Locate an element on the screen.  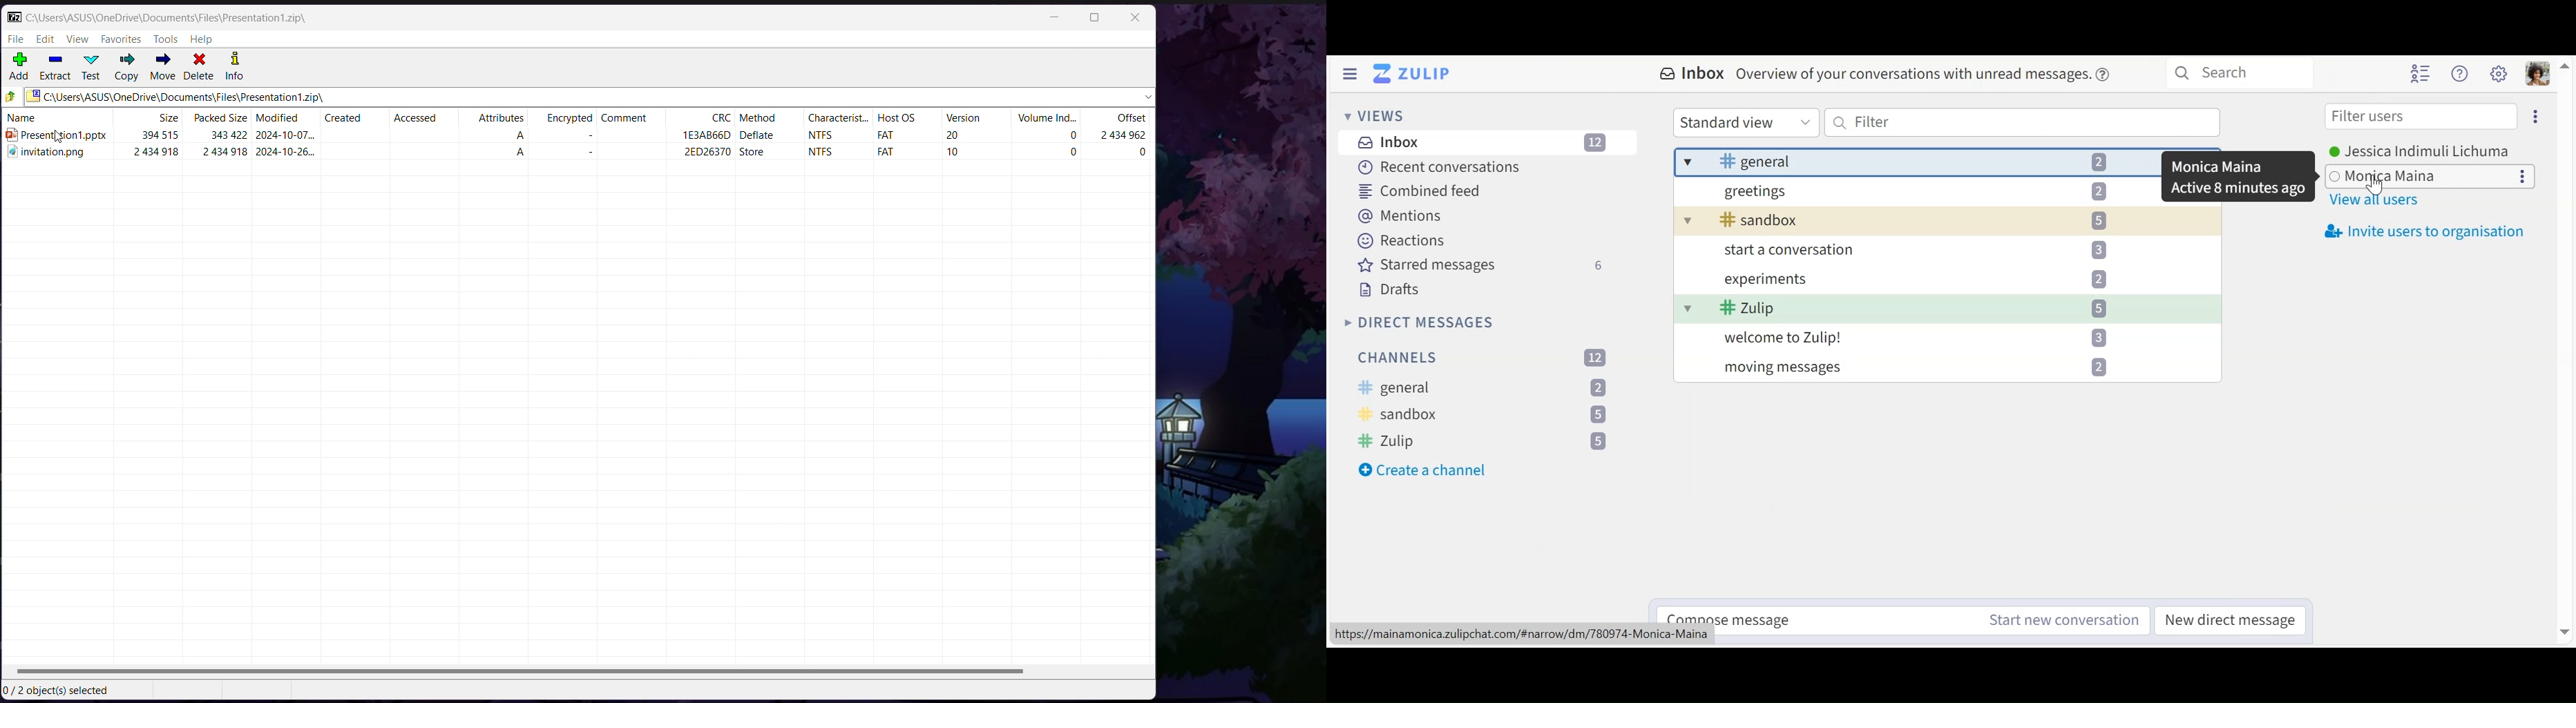
Mentions is located at coordinates (1401, 215).